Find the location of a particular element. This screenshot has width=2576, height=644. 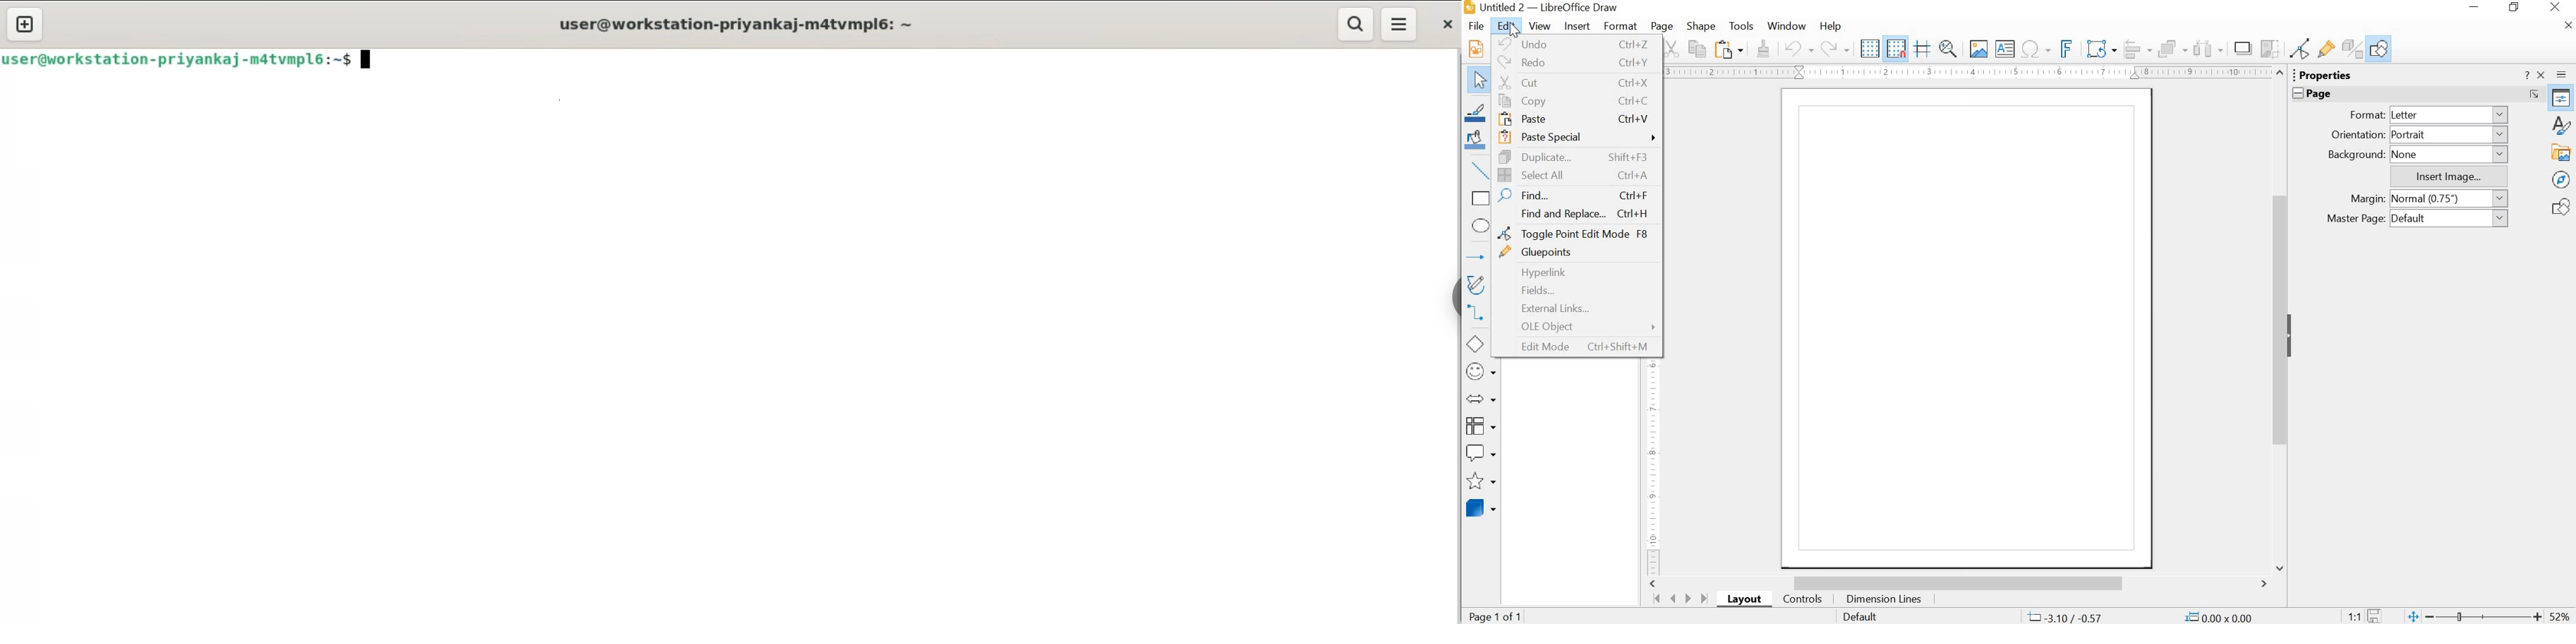

Callout Shapes (double click for multi-selection) is located at coordinates (1482, 453).